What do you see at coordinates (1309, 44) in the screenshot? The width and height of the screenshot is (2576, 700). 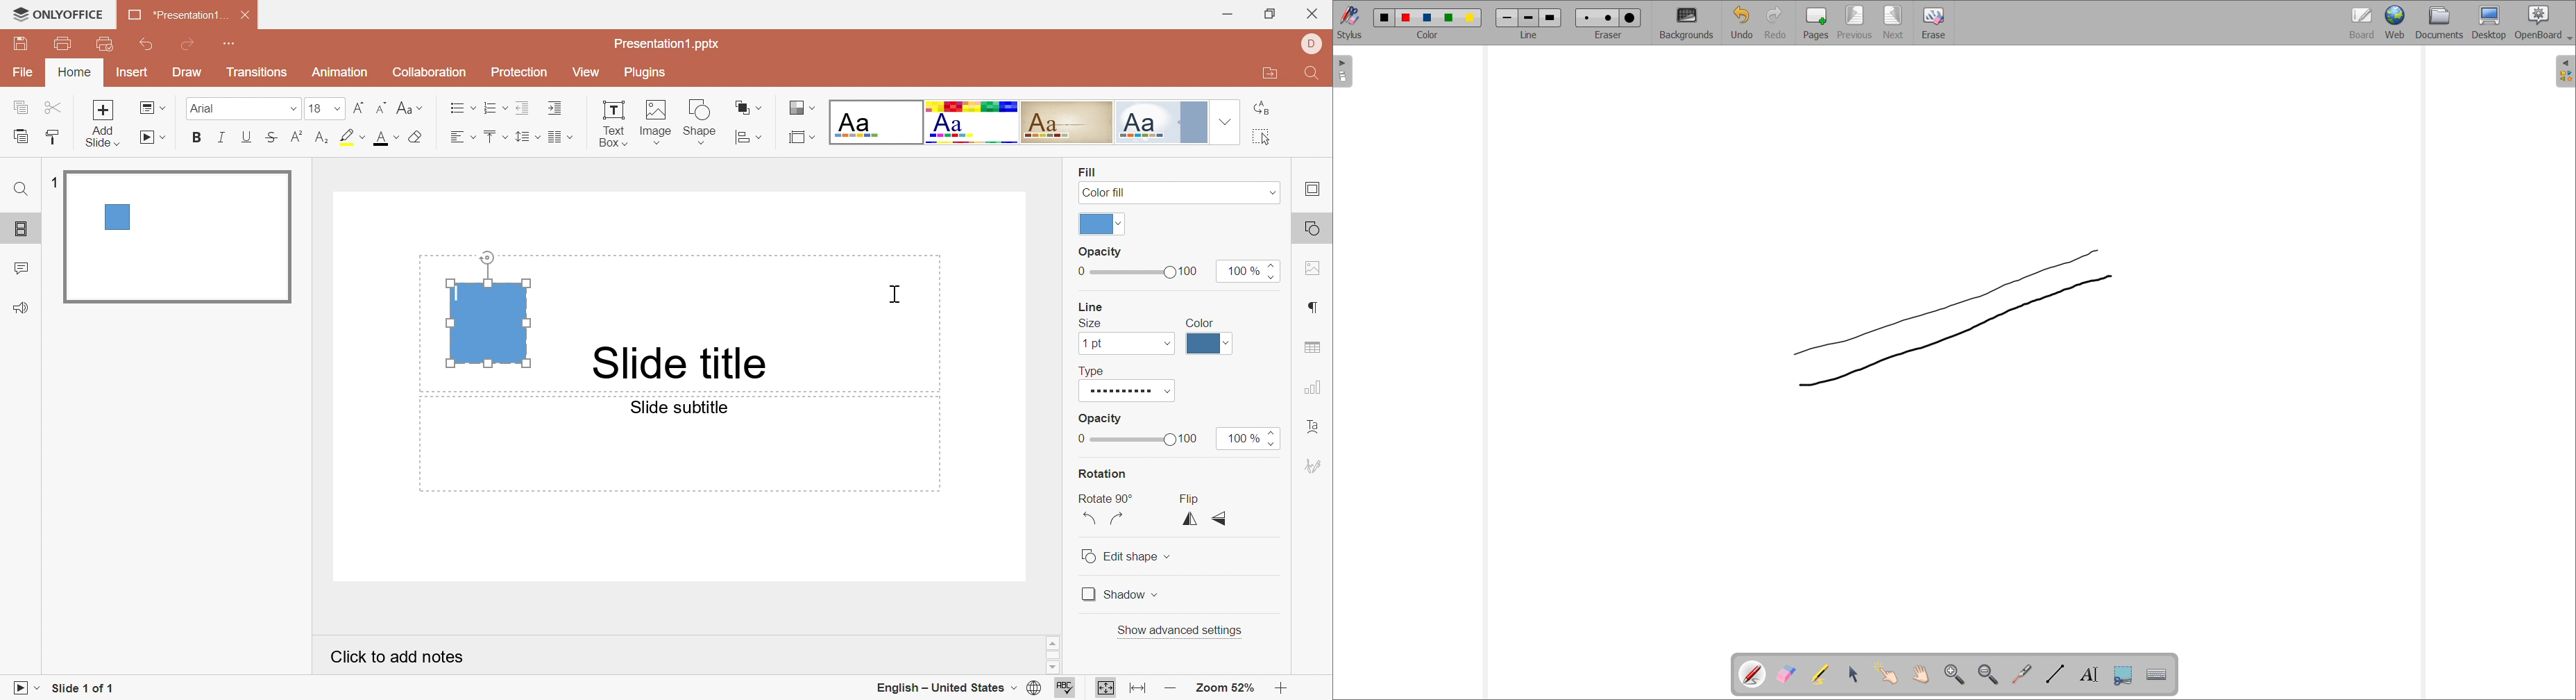 I see `DELL` at bounding box center [1309, 44].